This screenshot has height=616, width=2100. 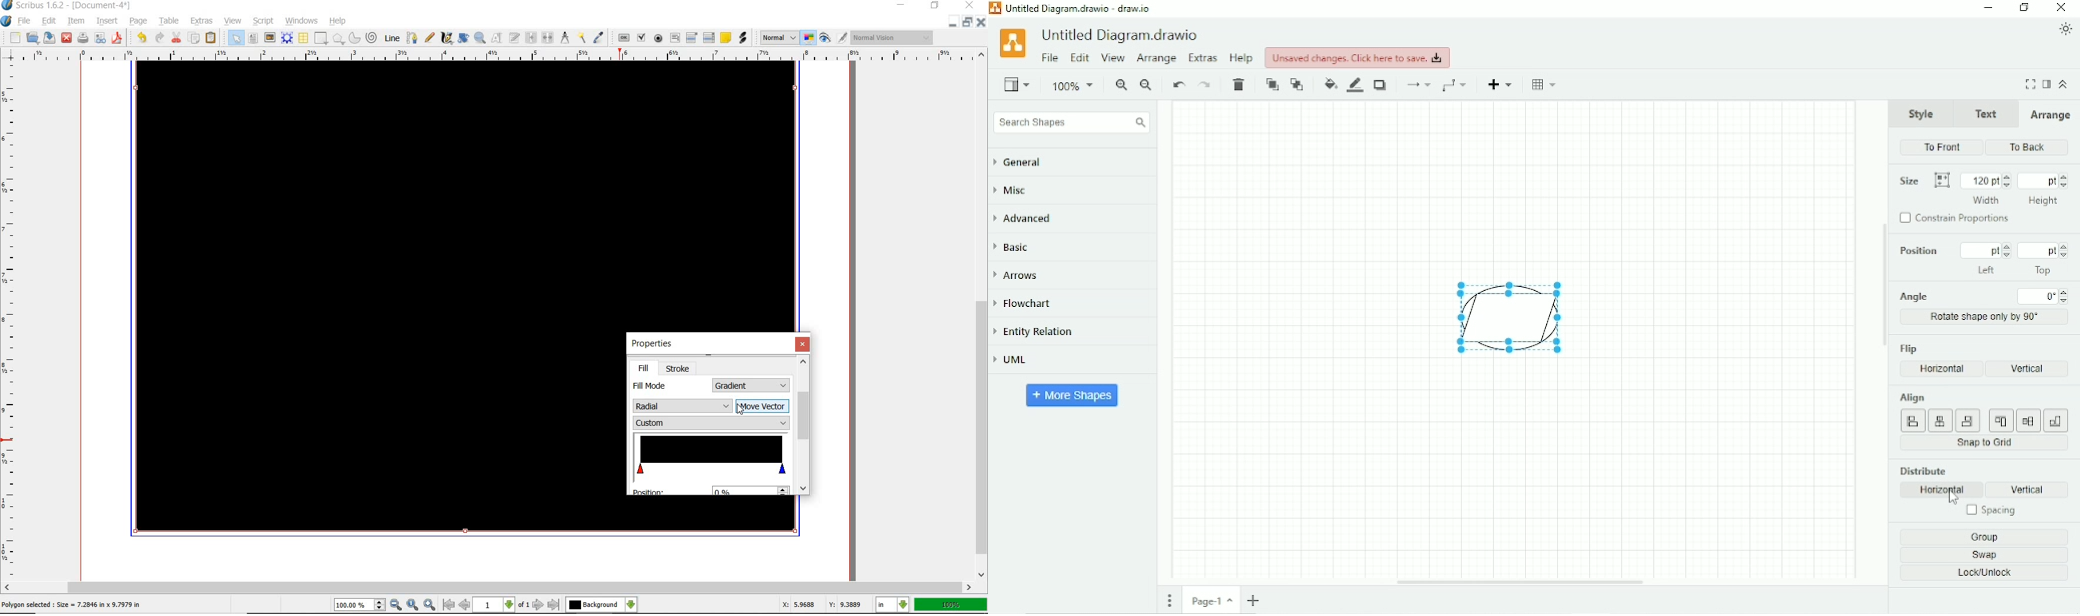 I want to click on Align, so click(x=1982, y=412).